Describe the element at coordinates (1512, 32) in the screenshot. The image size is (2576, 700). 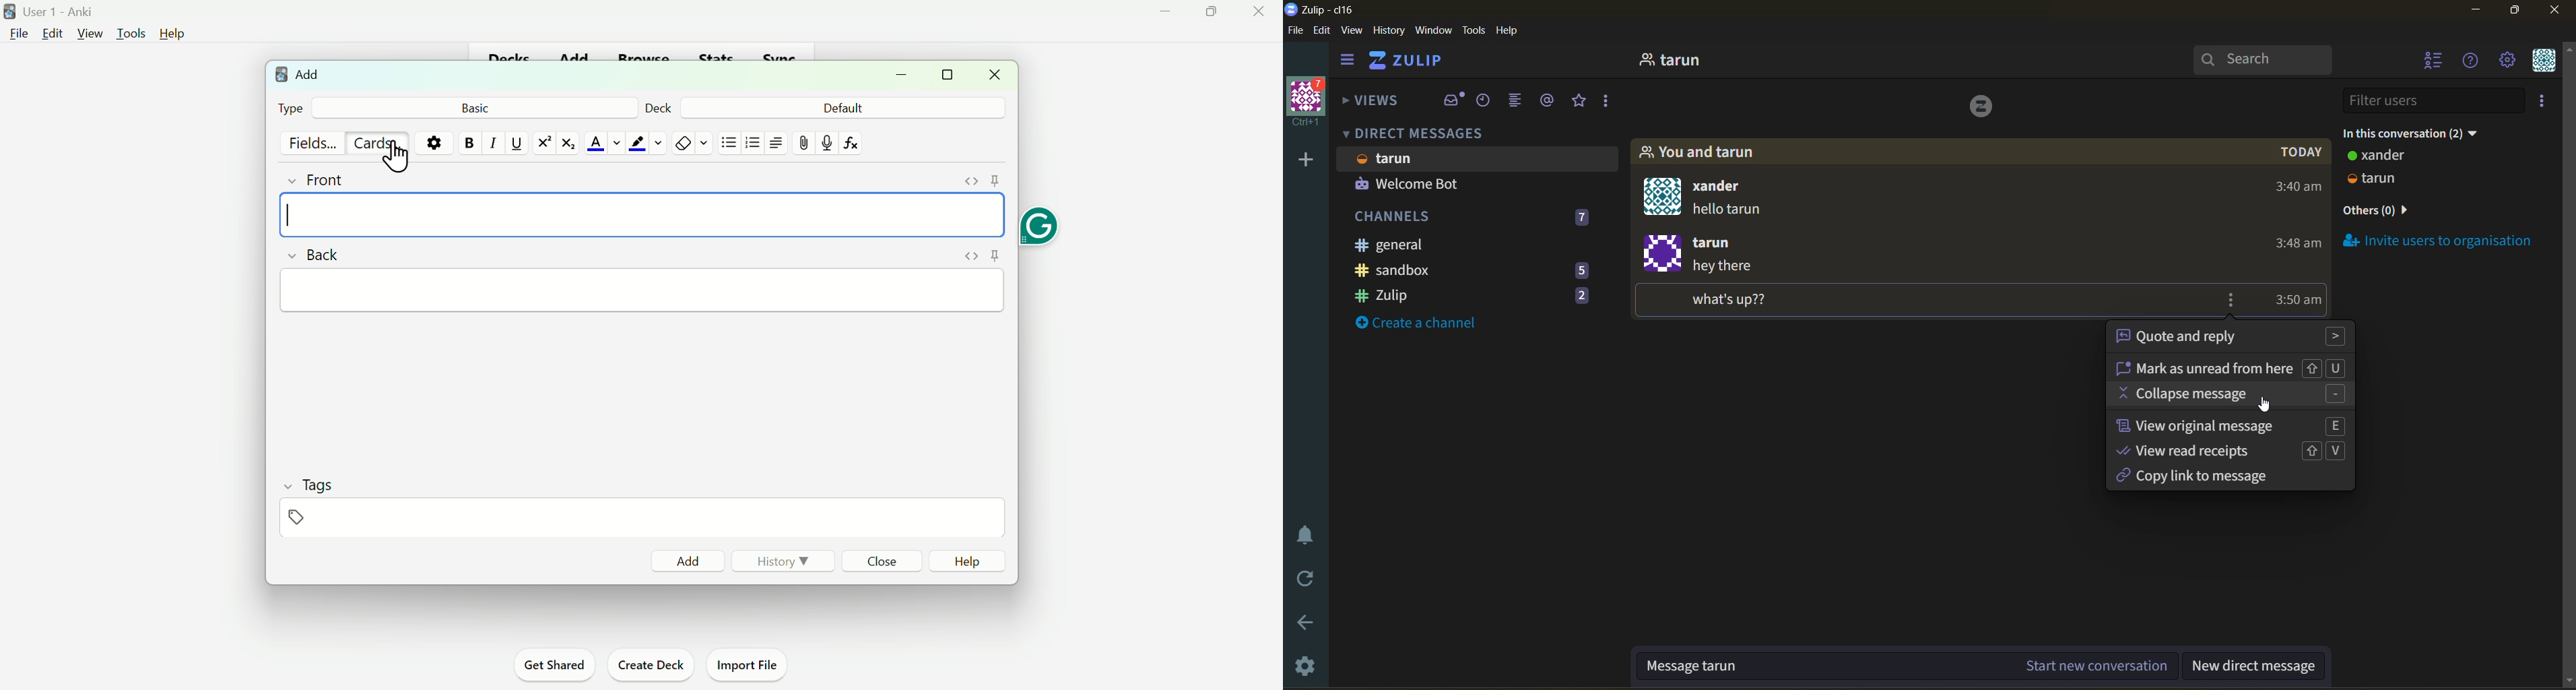
I see `help` at that location.